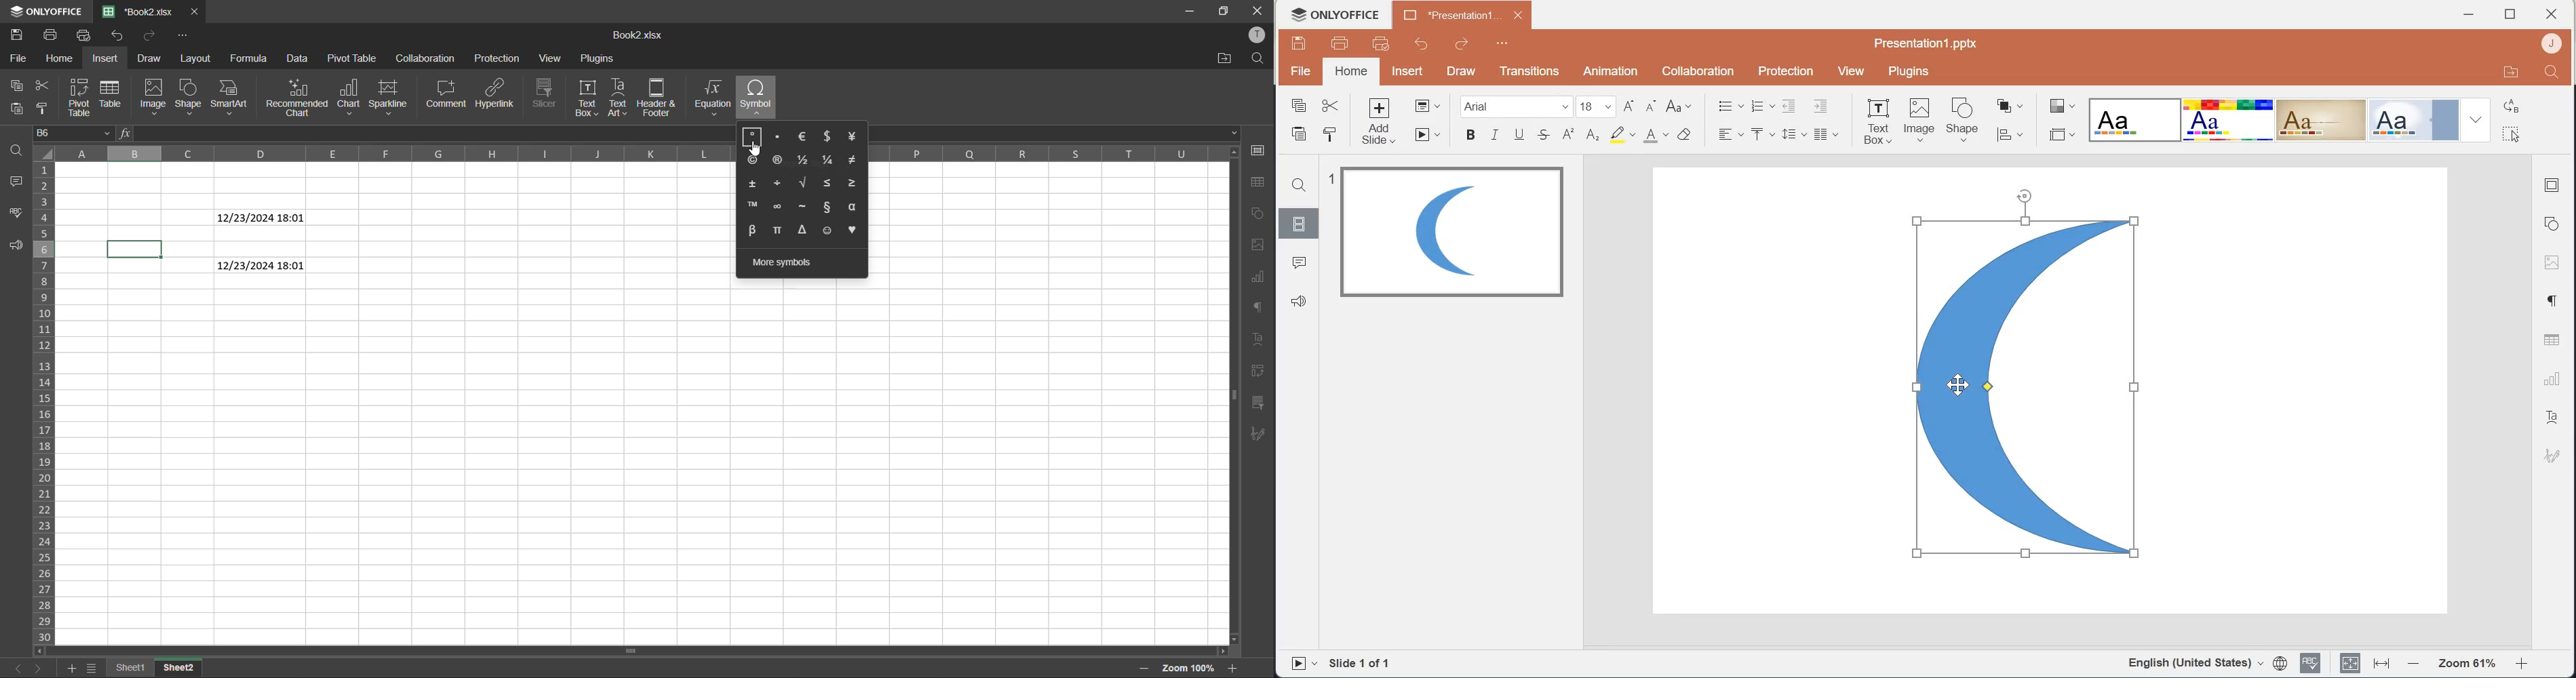  I want to click on text art, so click(621, 99).